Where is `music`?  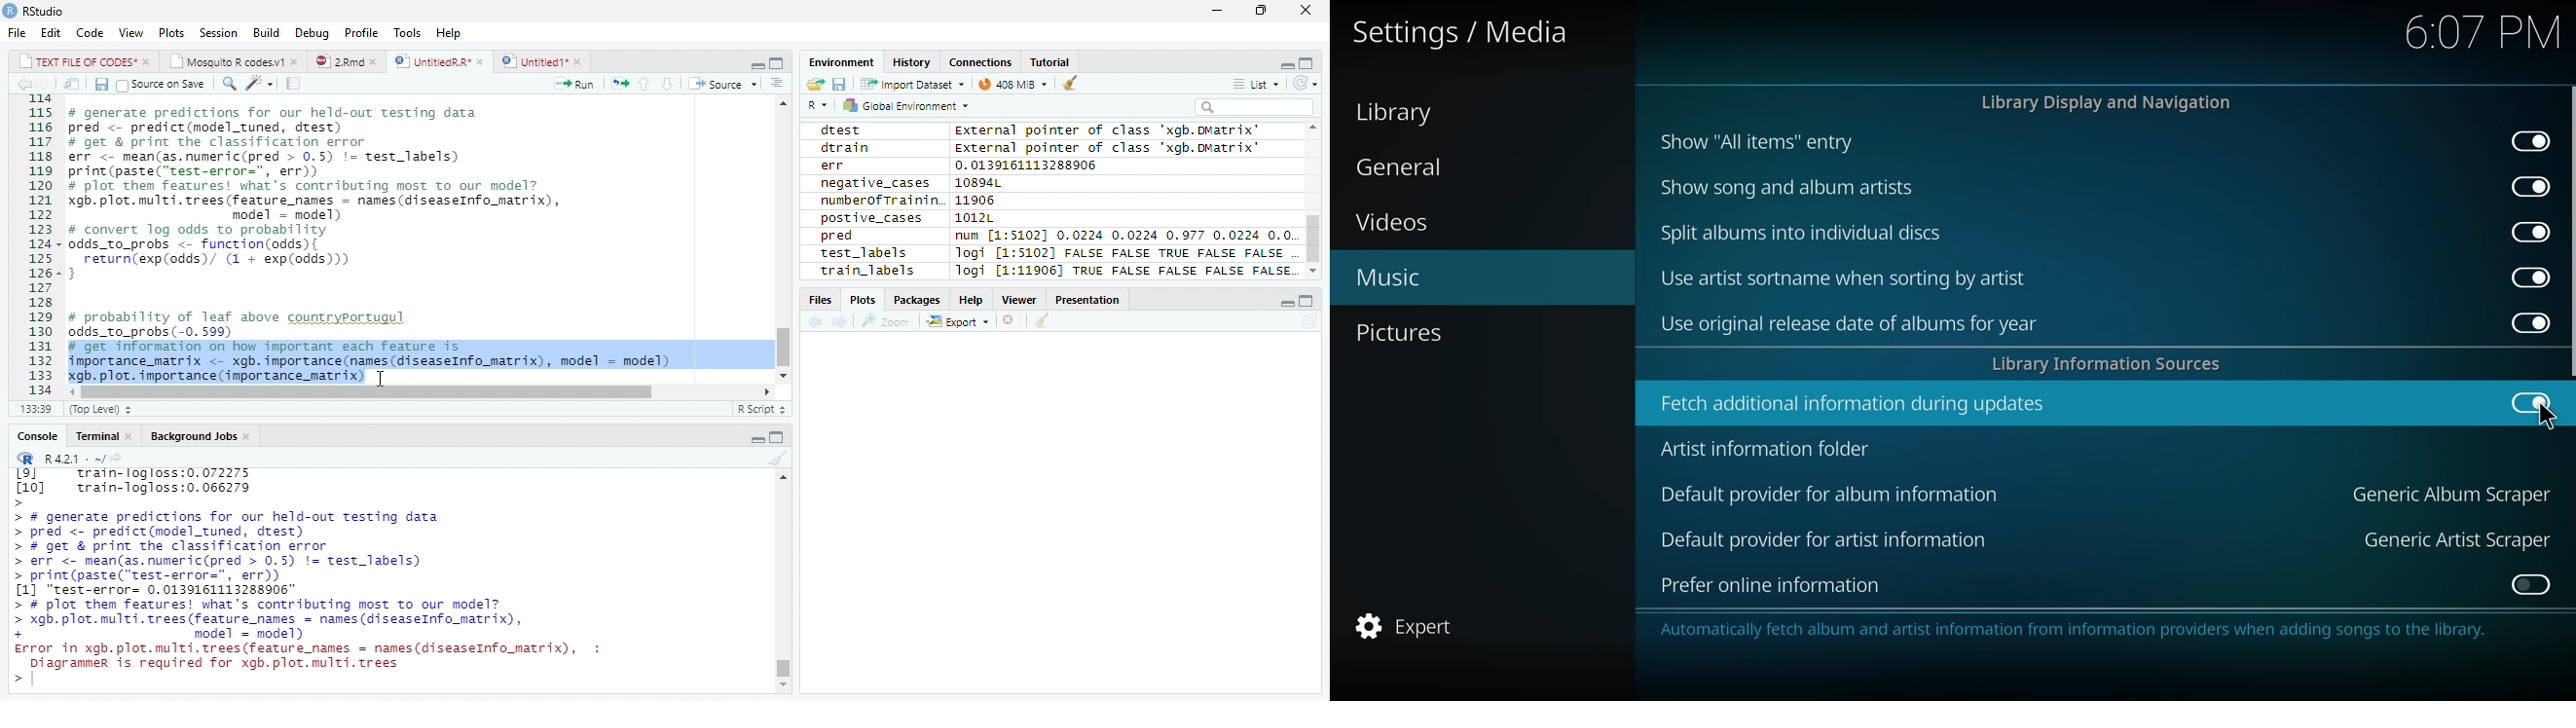 music is located at coordinates (1397, 279).